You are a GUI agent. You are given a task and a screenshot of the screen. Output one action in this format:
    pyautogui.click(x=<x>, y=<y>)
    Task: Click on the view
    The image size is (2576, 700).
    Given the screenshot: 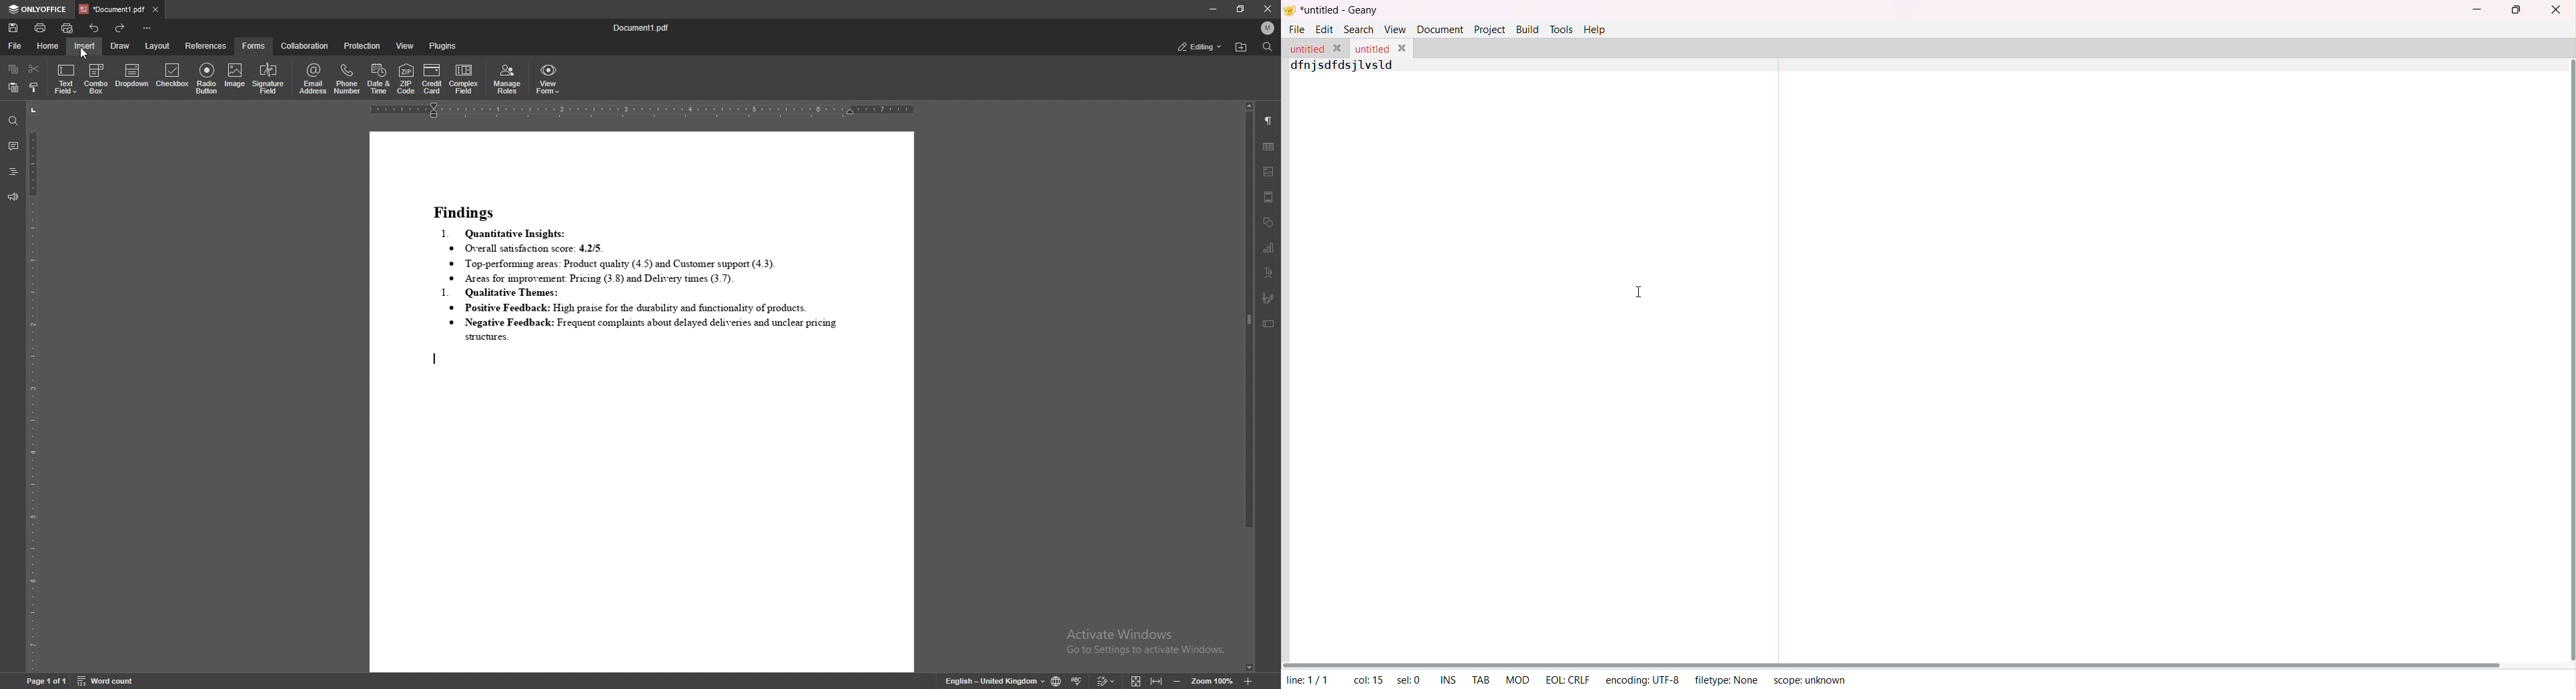 What is the action you would take?
    pyautogui.click(x=405, y=46)
    